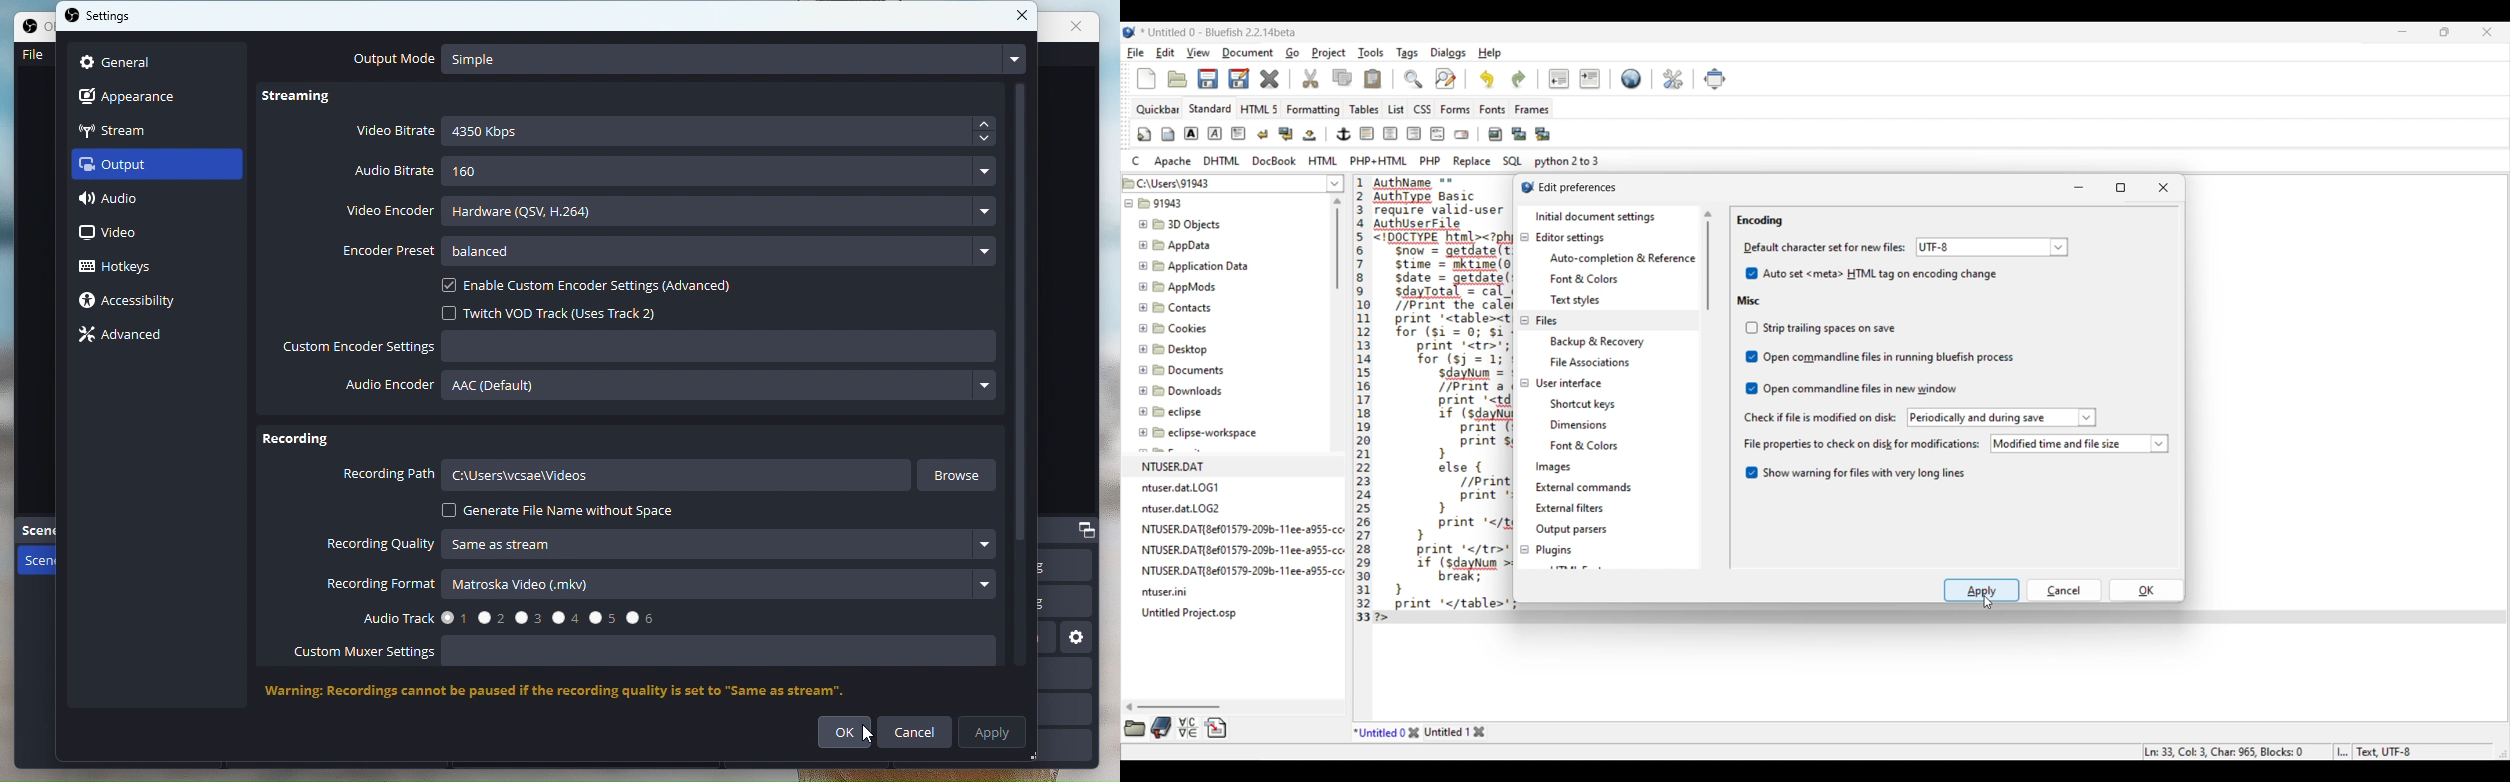 The image size is (2520, 784). What do you see at coordinates (1084, 30) in the screenshot?
I see `close` at bounding box center [1084, 30].